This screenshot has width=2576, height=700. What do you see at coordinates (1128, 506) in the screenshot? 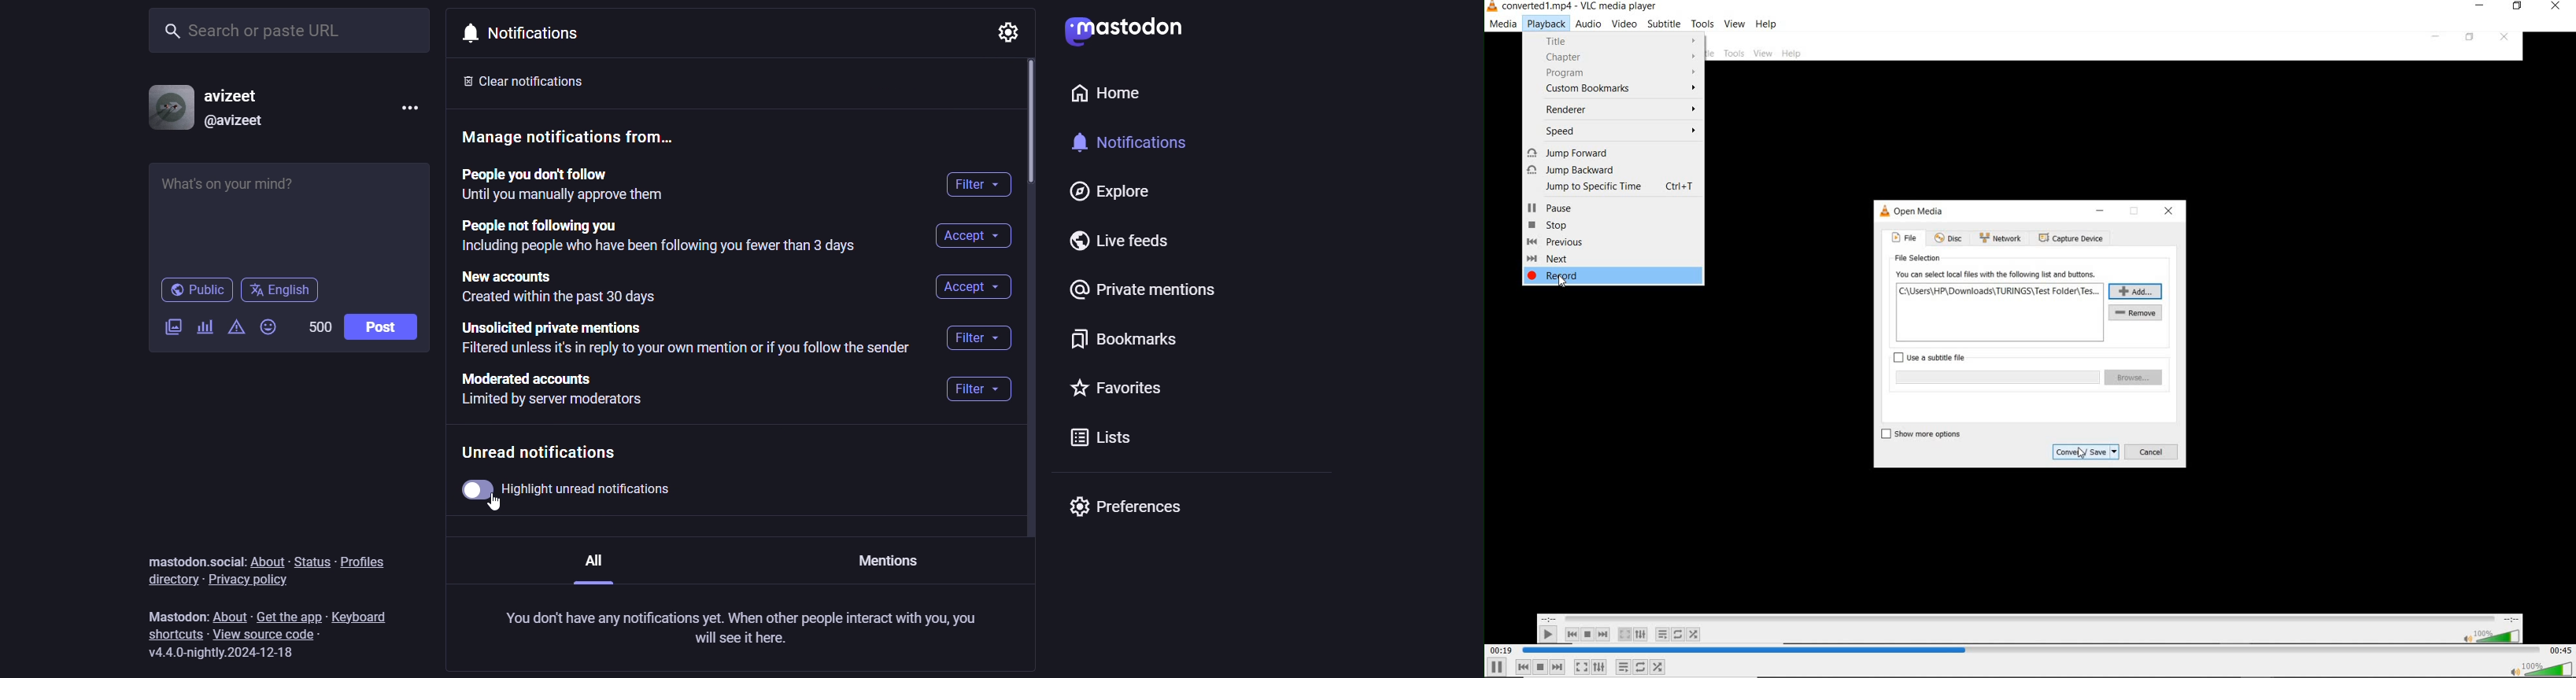
I see `preferences` at bounding box center [1128, 506].